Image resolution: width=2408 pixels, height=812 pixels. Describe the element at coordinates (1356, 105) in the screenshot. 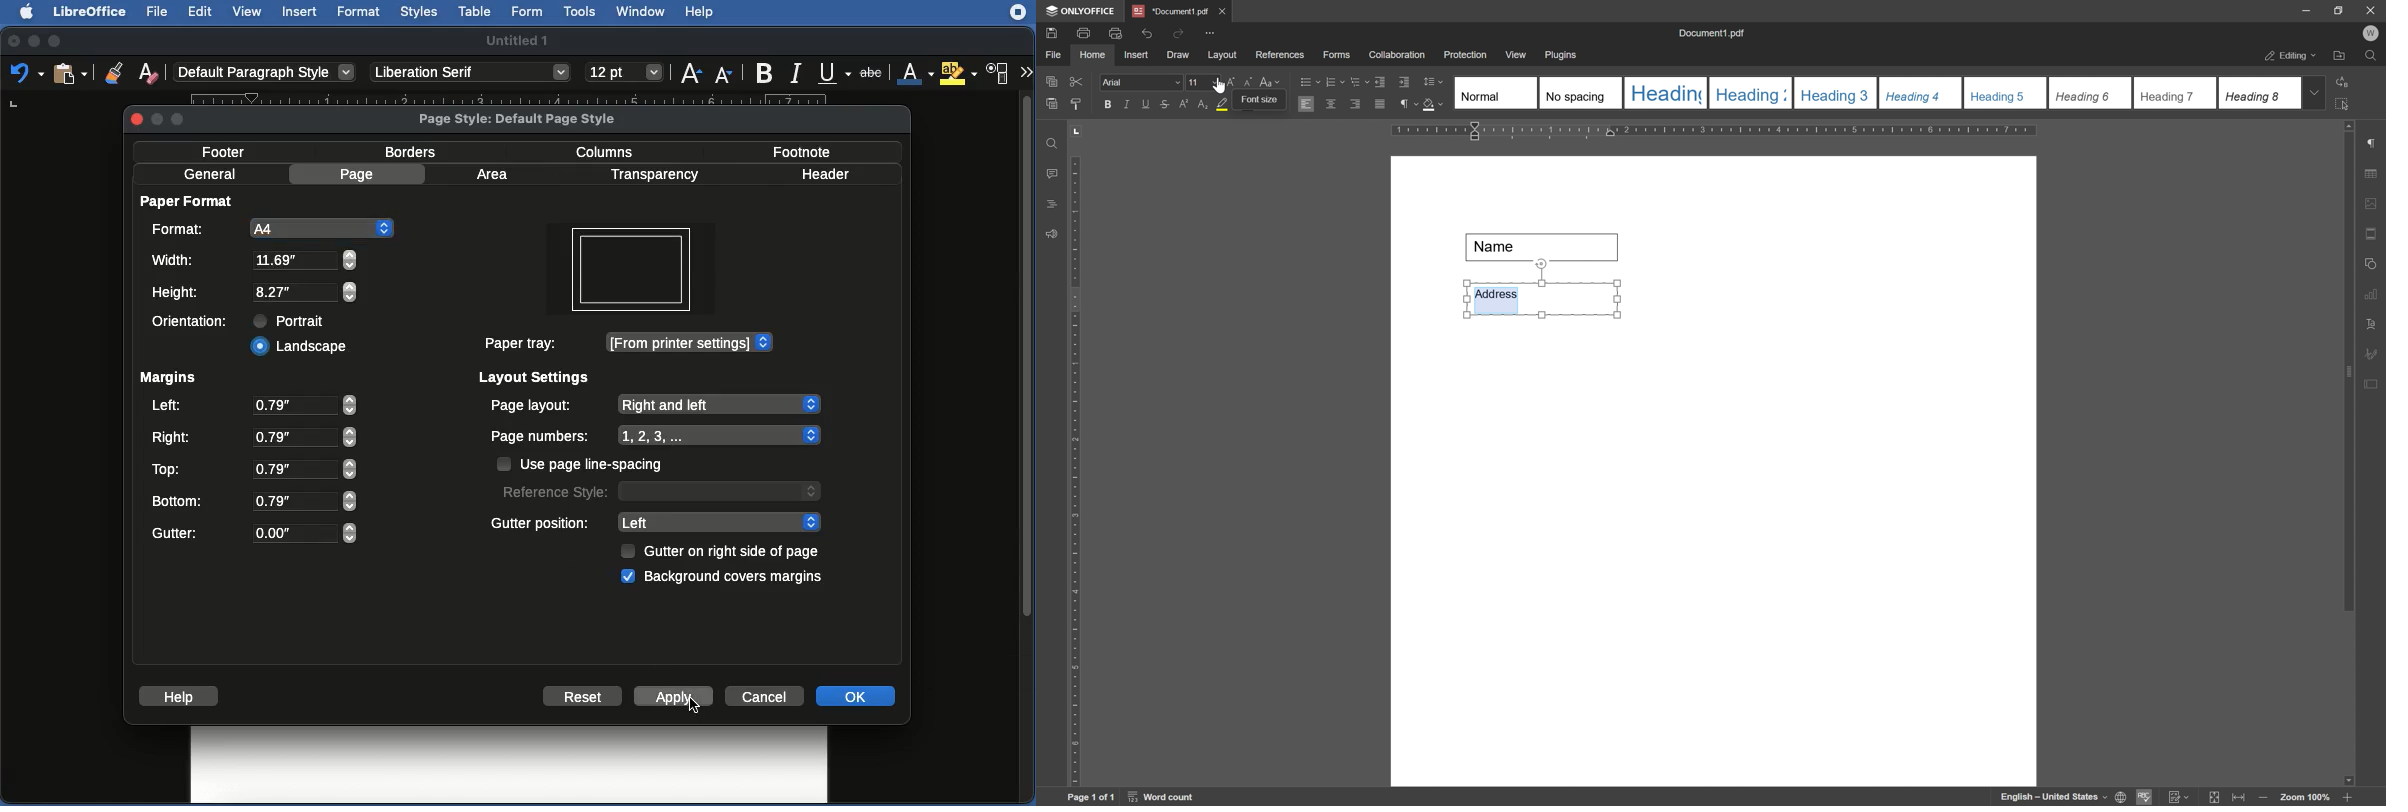

I see `Align right` at that location.